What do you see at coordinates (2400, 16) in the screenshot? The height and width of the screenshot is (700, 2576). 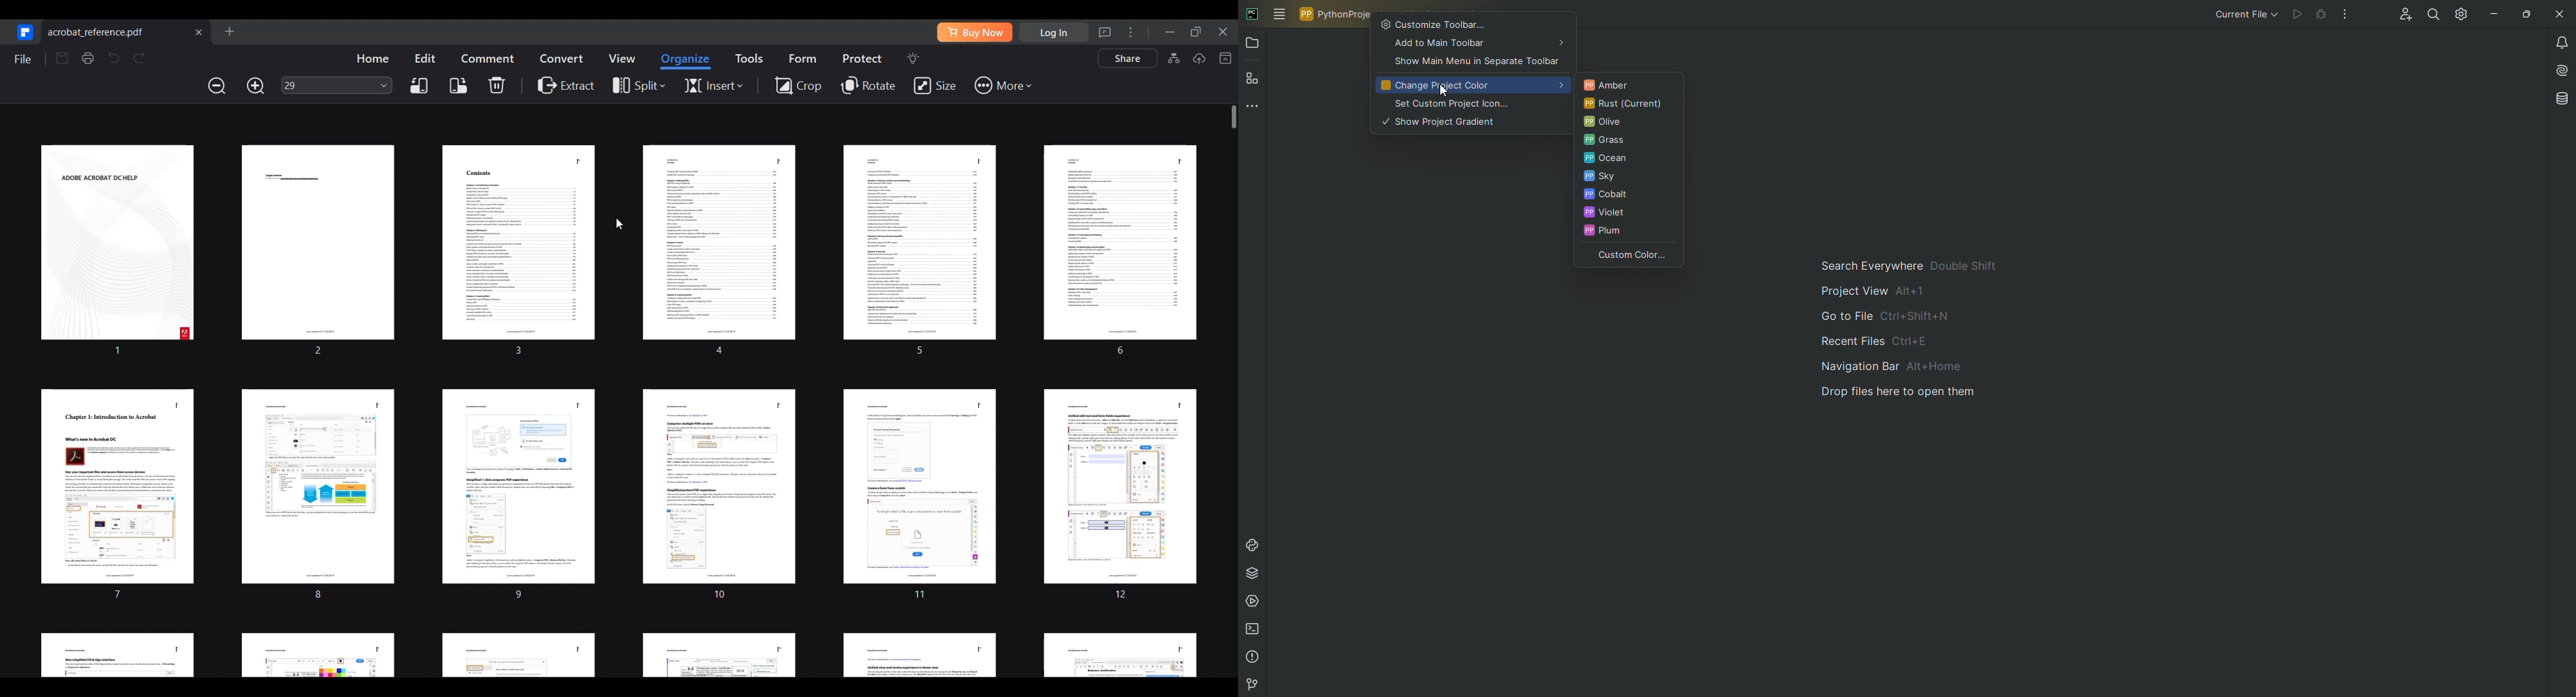 I see `Code With Me` at bounding box center [2400, 16].